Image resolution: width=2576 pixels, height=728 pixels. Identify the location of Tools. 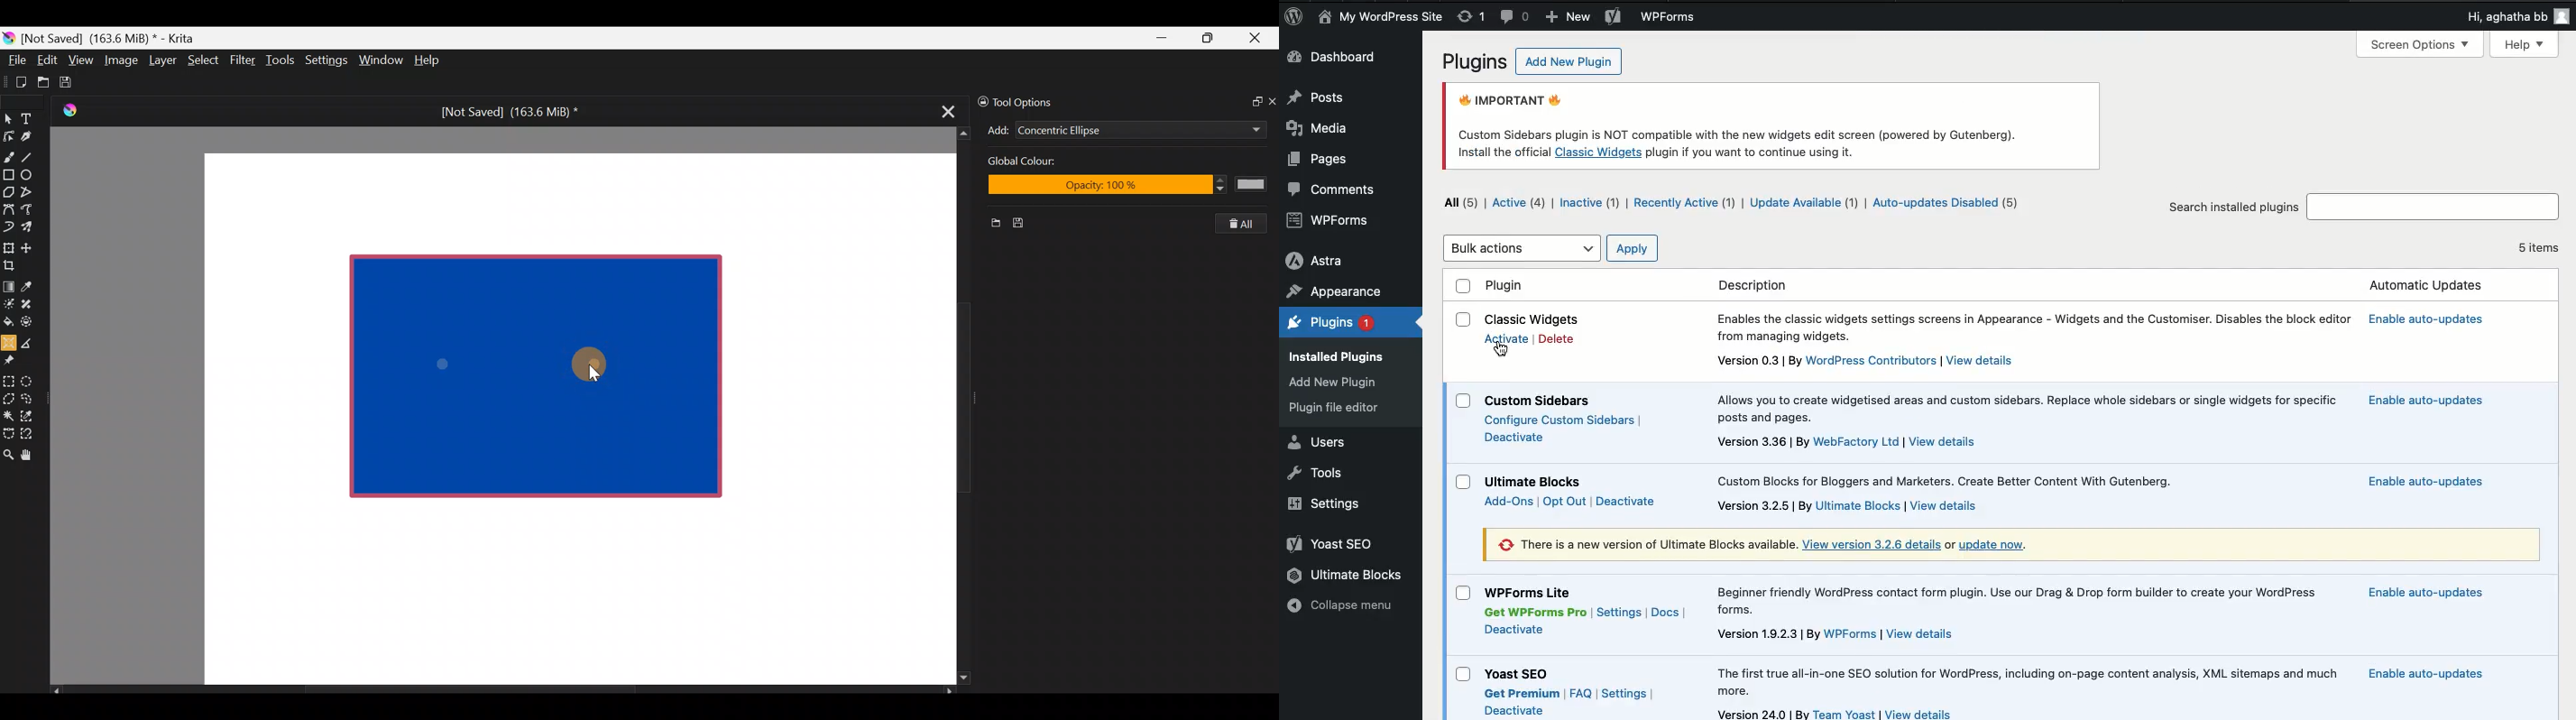
(283, 61).